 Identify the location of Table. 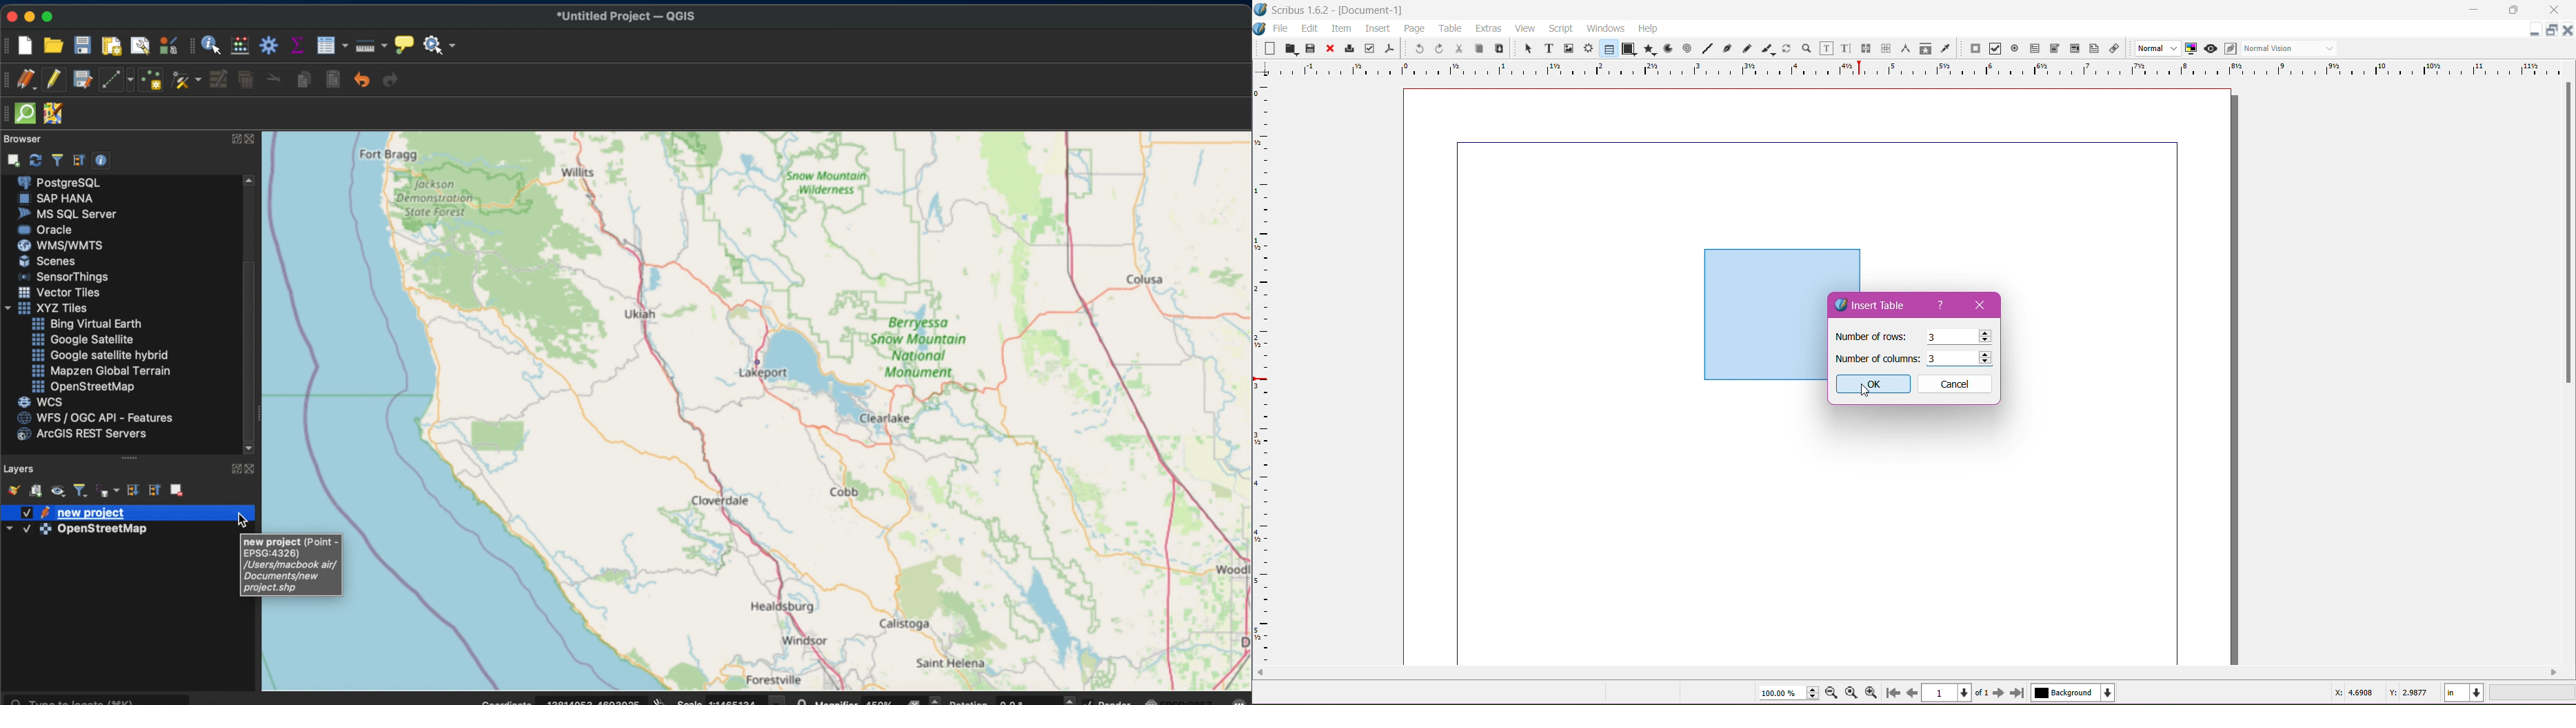
(1451, 28).